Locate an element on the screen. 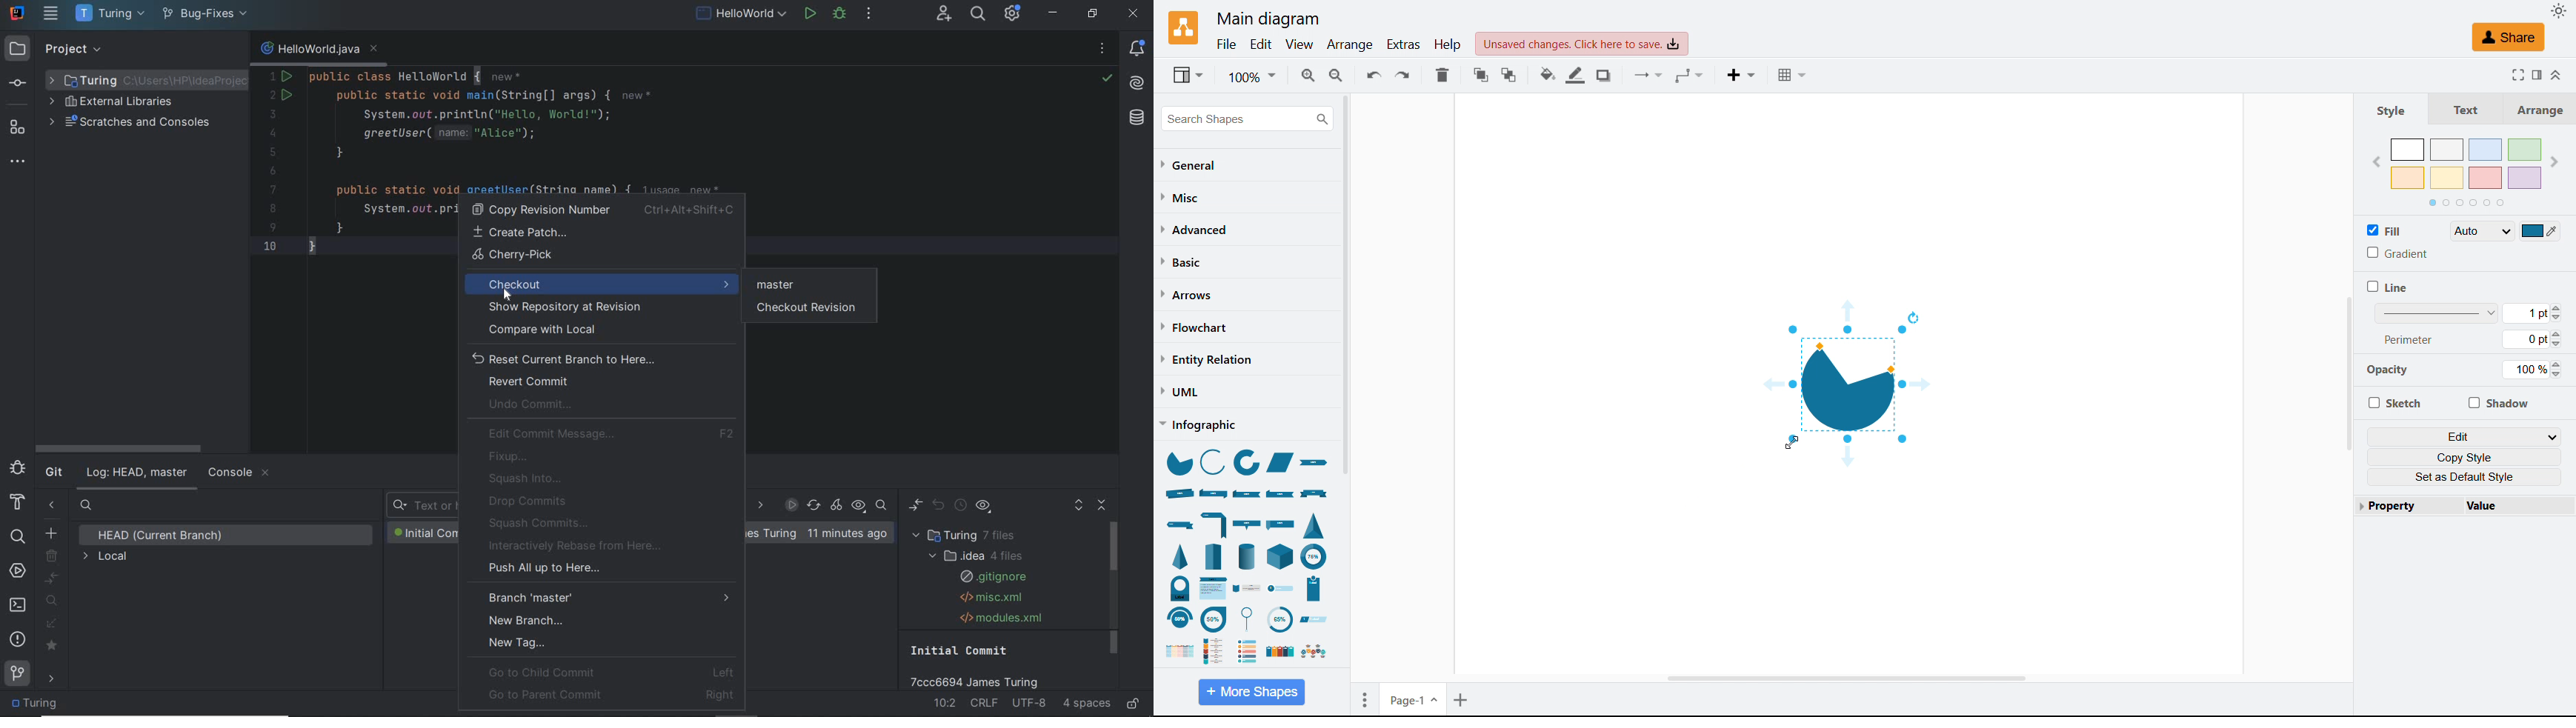  hide git branches is located at coordinates (52, 507).